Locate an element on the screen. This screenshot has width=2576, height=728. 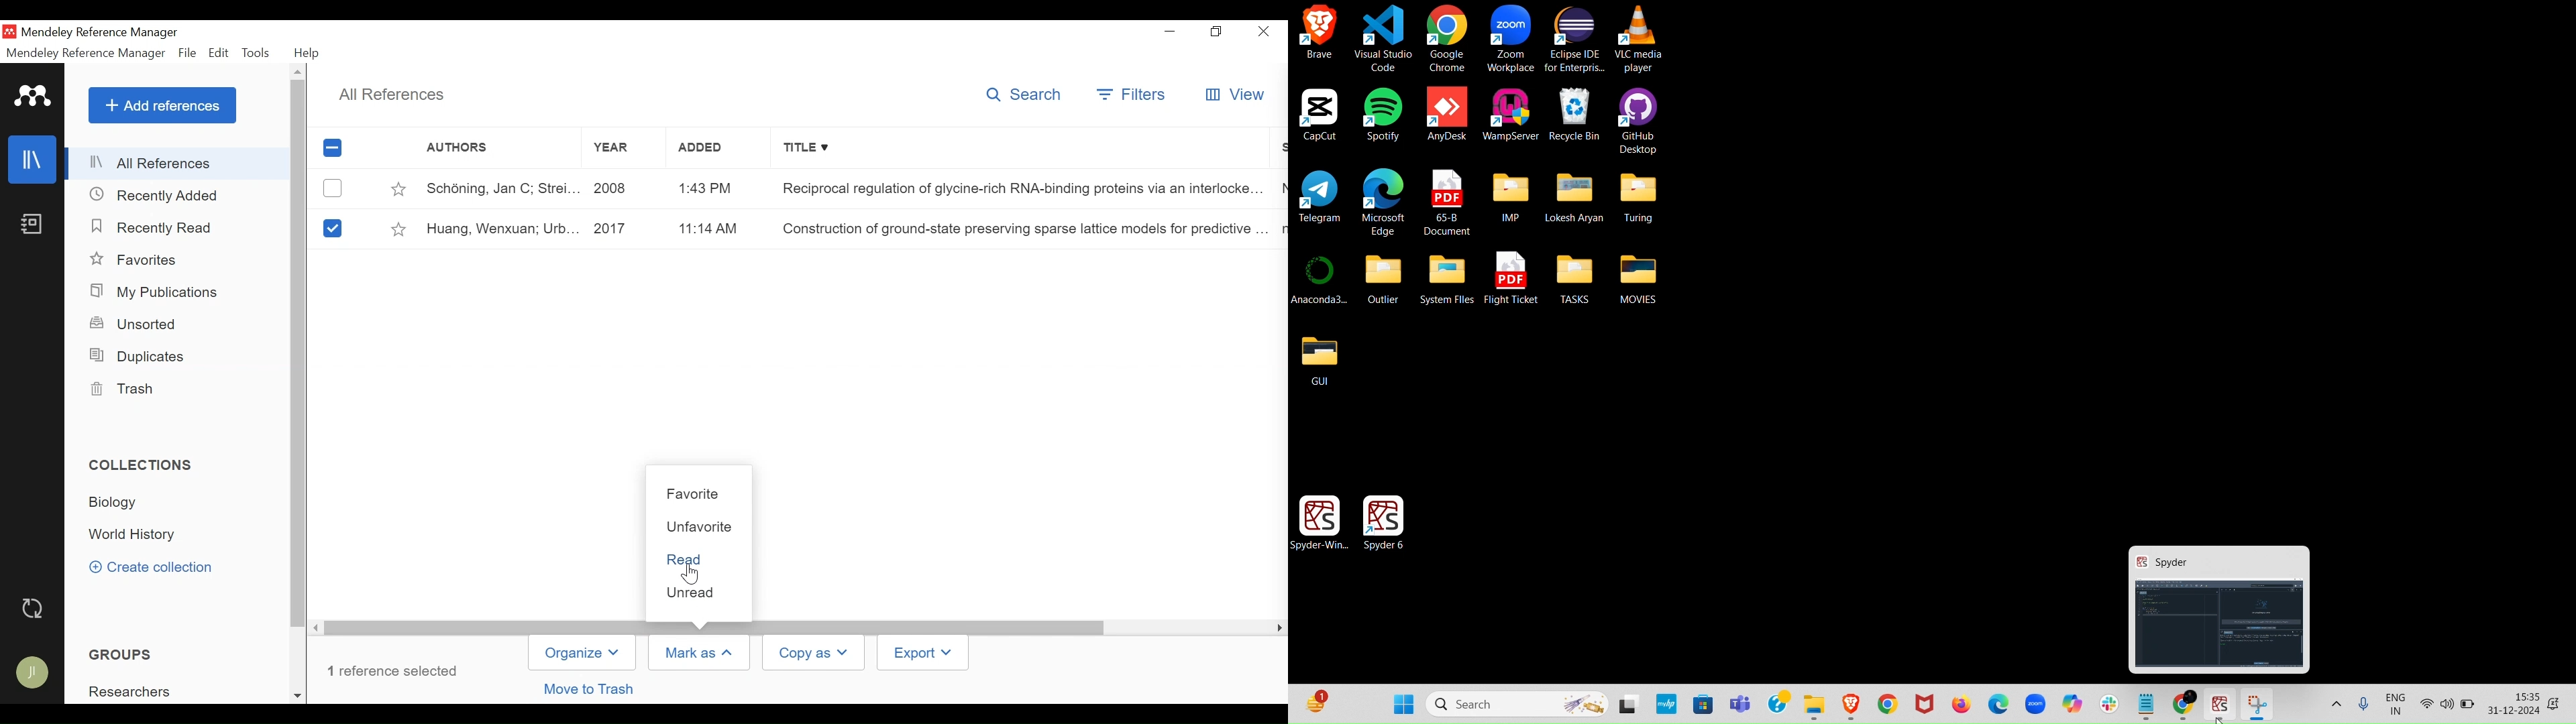
Visual studio code is located at coordinates (1383, 39).